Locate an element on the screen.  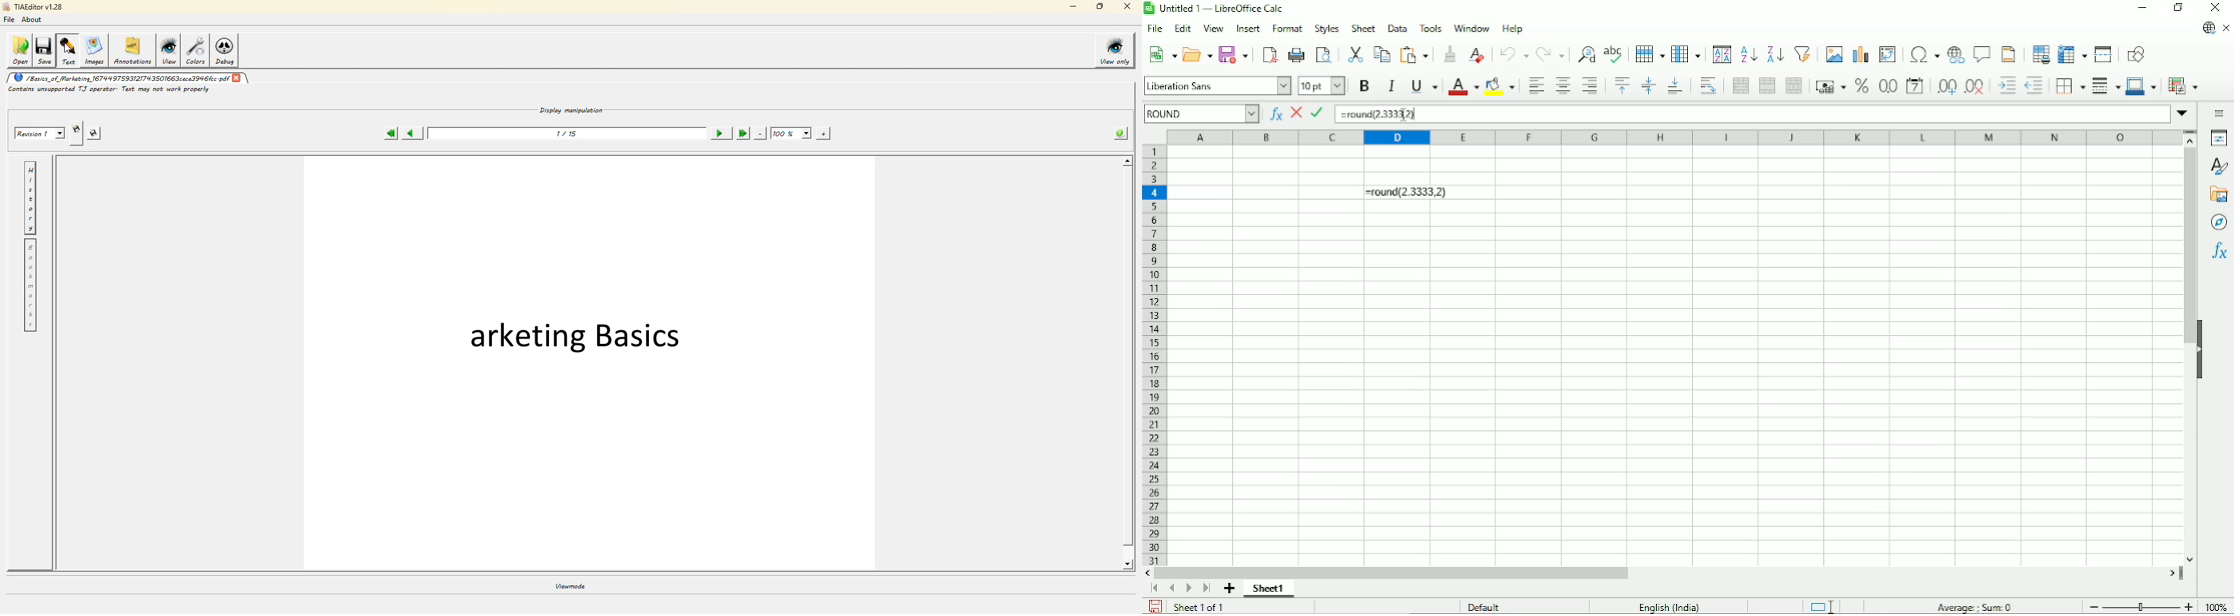
Row is located at coordinates (1650, 53).